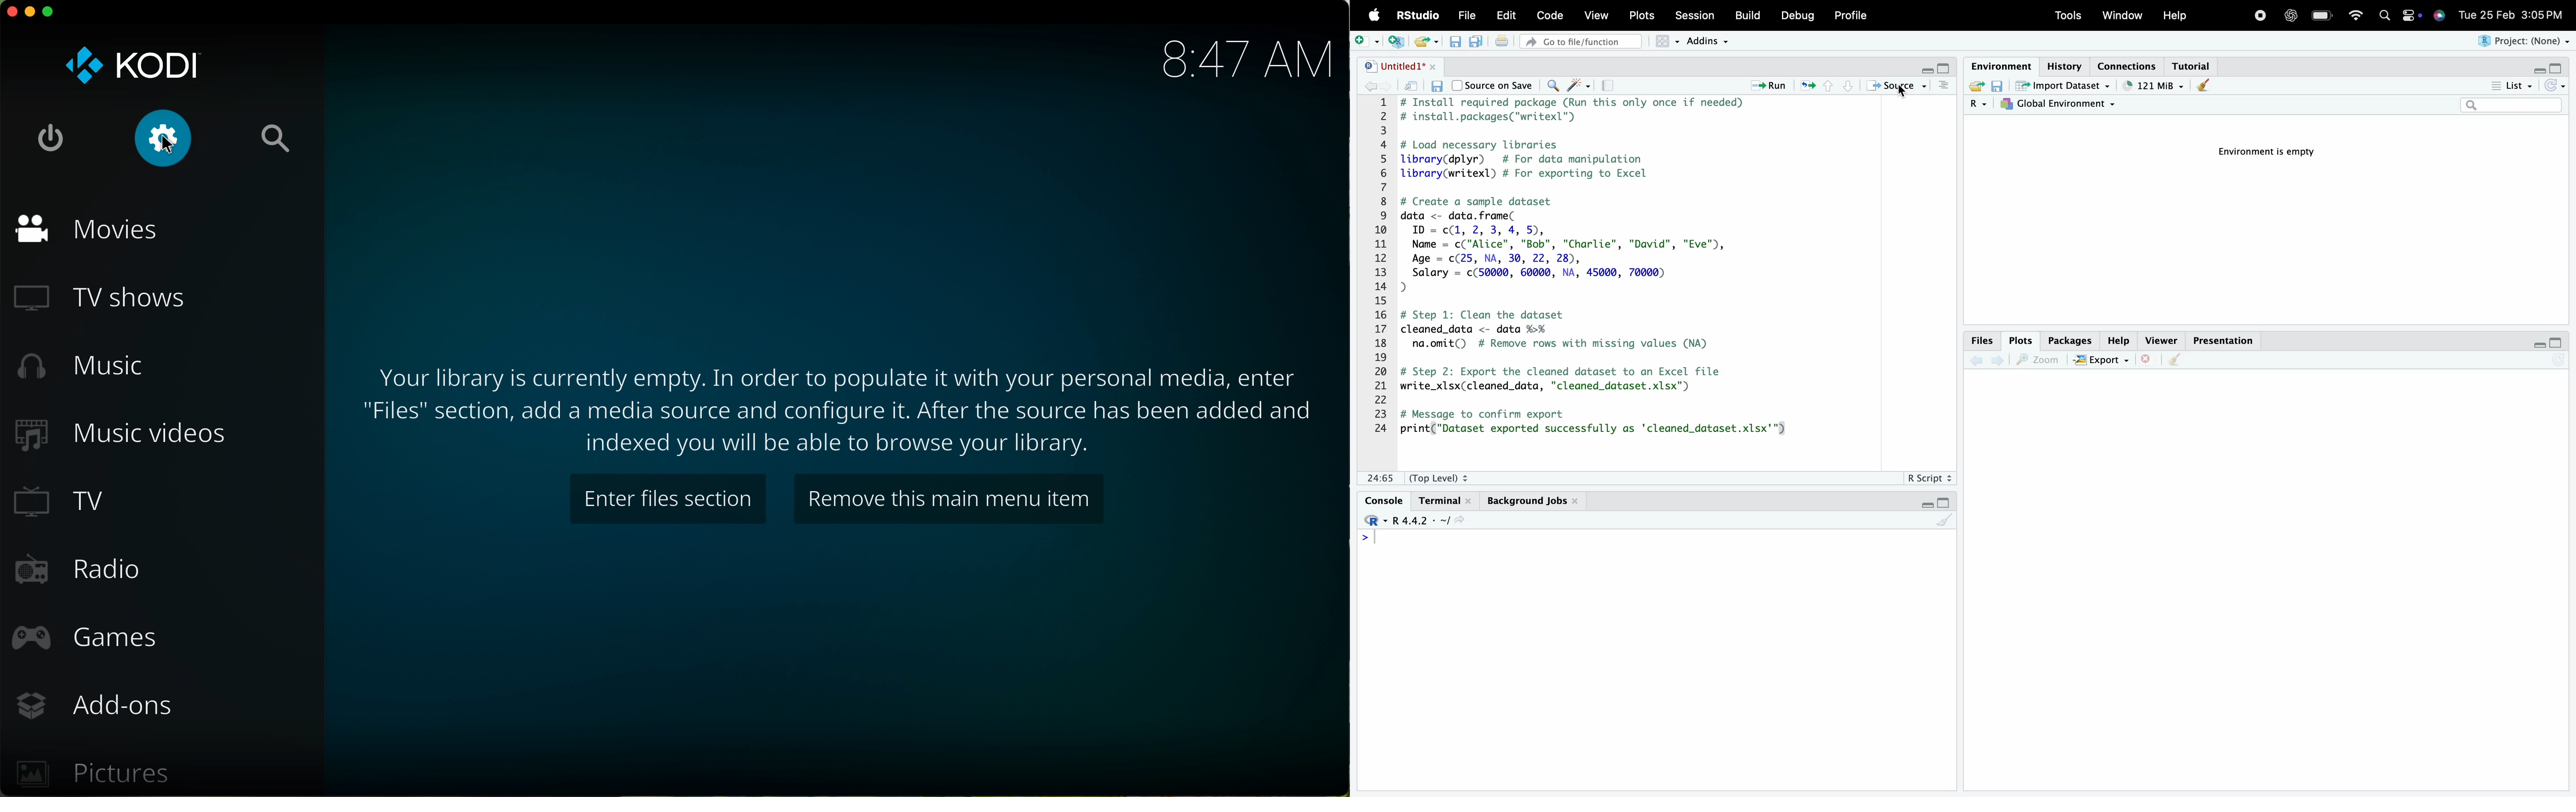 The image size is (2576, 812). I want to click on tv, so click(66, 502).